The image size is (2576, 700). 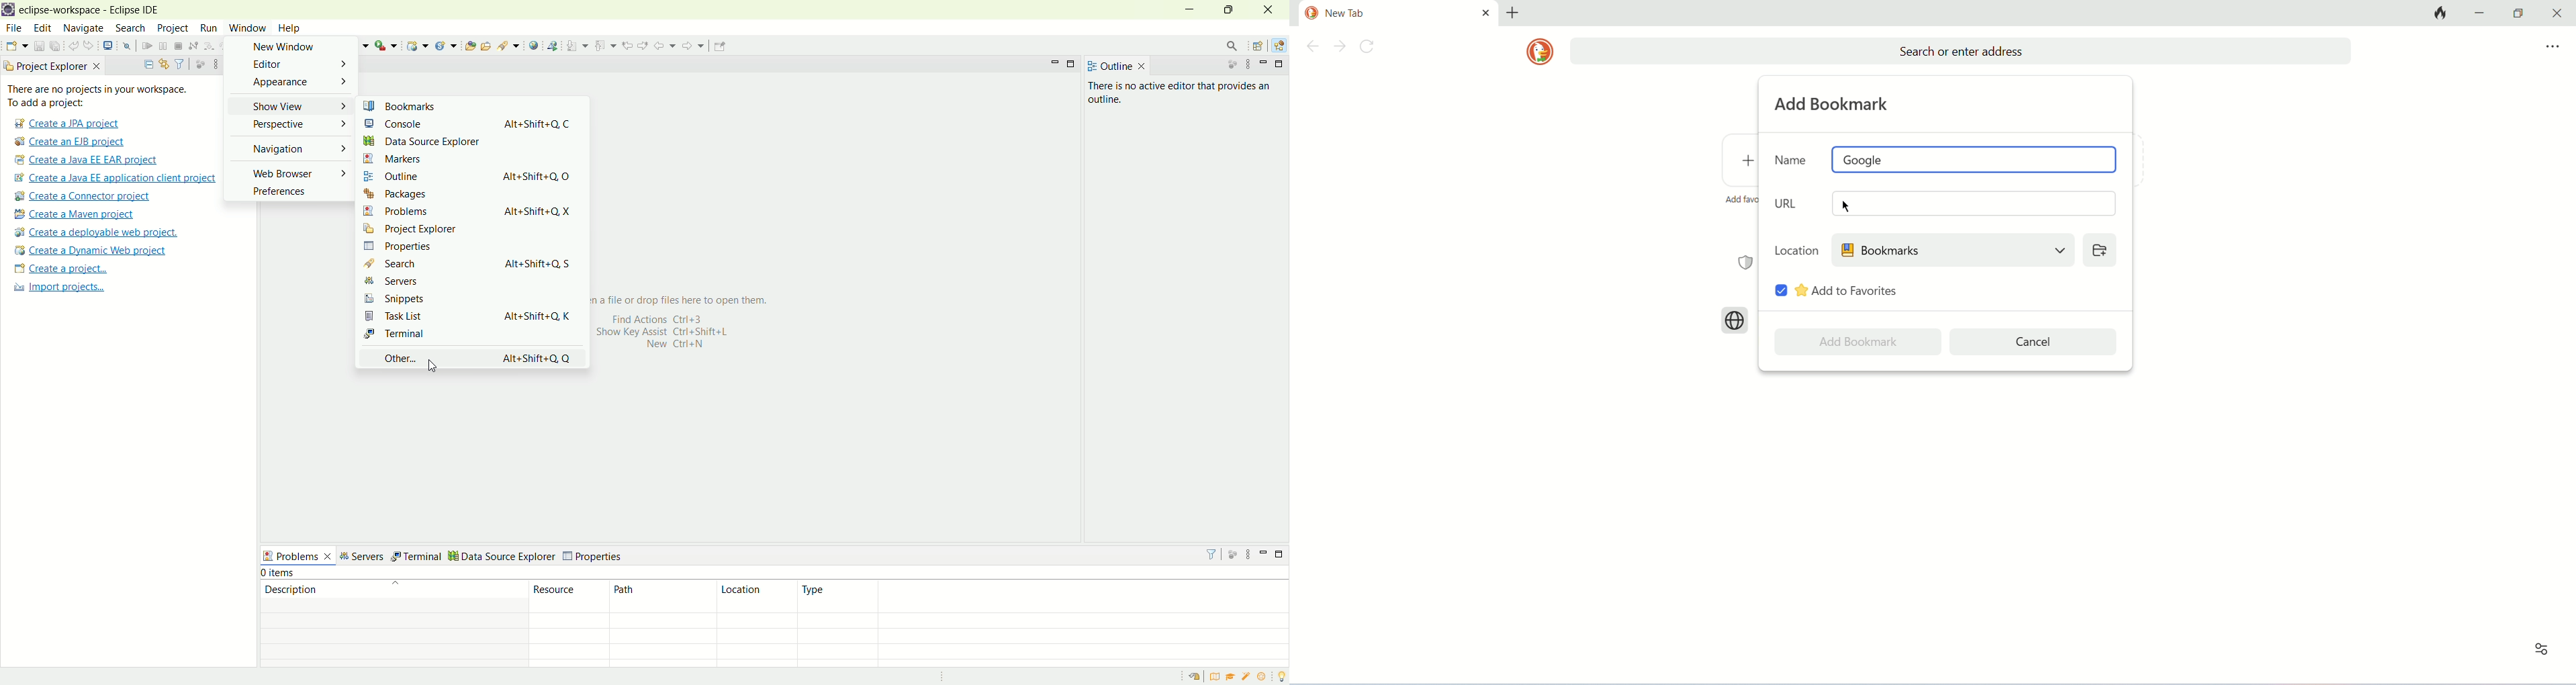 I want to click on create a new Java servlet, so click(x=446, y=45).